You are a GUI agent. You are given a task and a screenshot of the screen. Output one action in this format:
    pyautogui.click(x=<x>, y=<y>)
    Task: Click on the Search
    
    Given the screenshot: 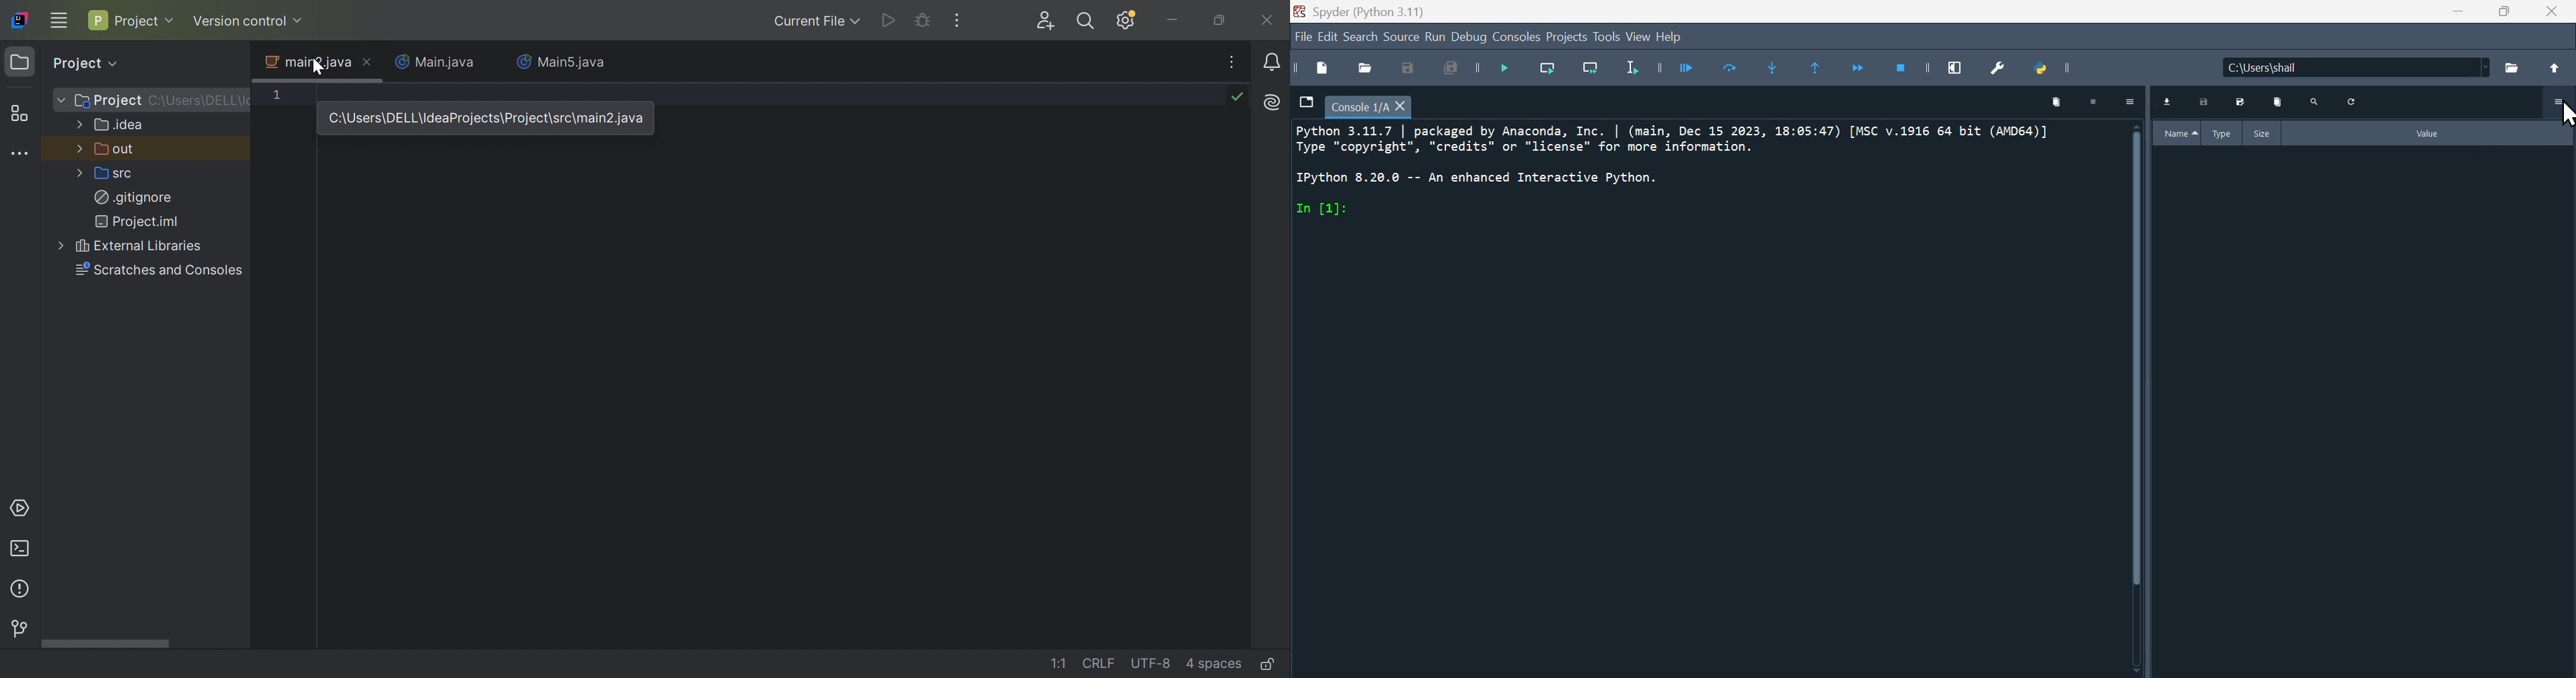 What is the action you would take?
    pyautogui.click(x=1364, y=36)
    